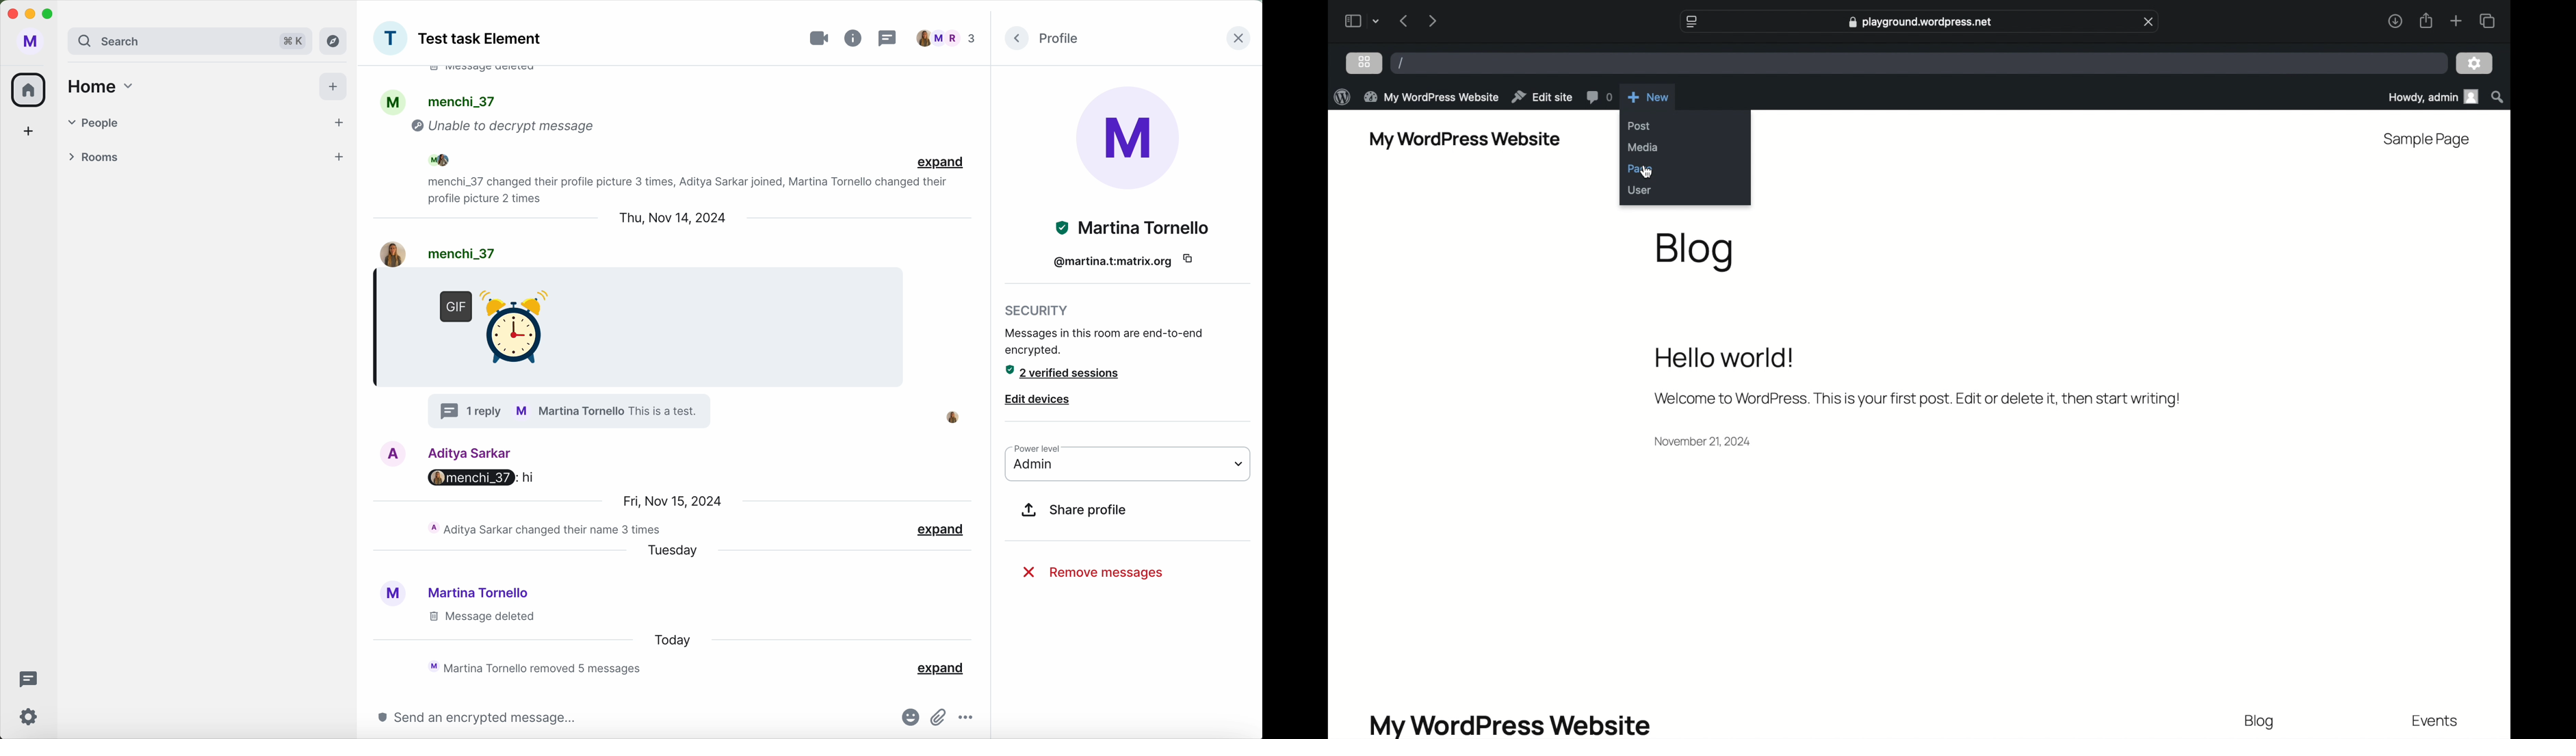 The width and height of the screenshot is (2576, 756). Describe the element at coordinates (2456, 21) in the screenshot. I see `new tab` at that location.